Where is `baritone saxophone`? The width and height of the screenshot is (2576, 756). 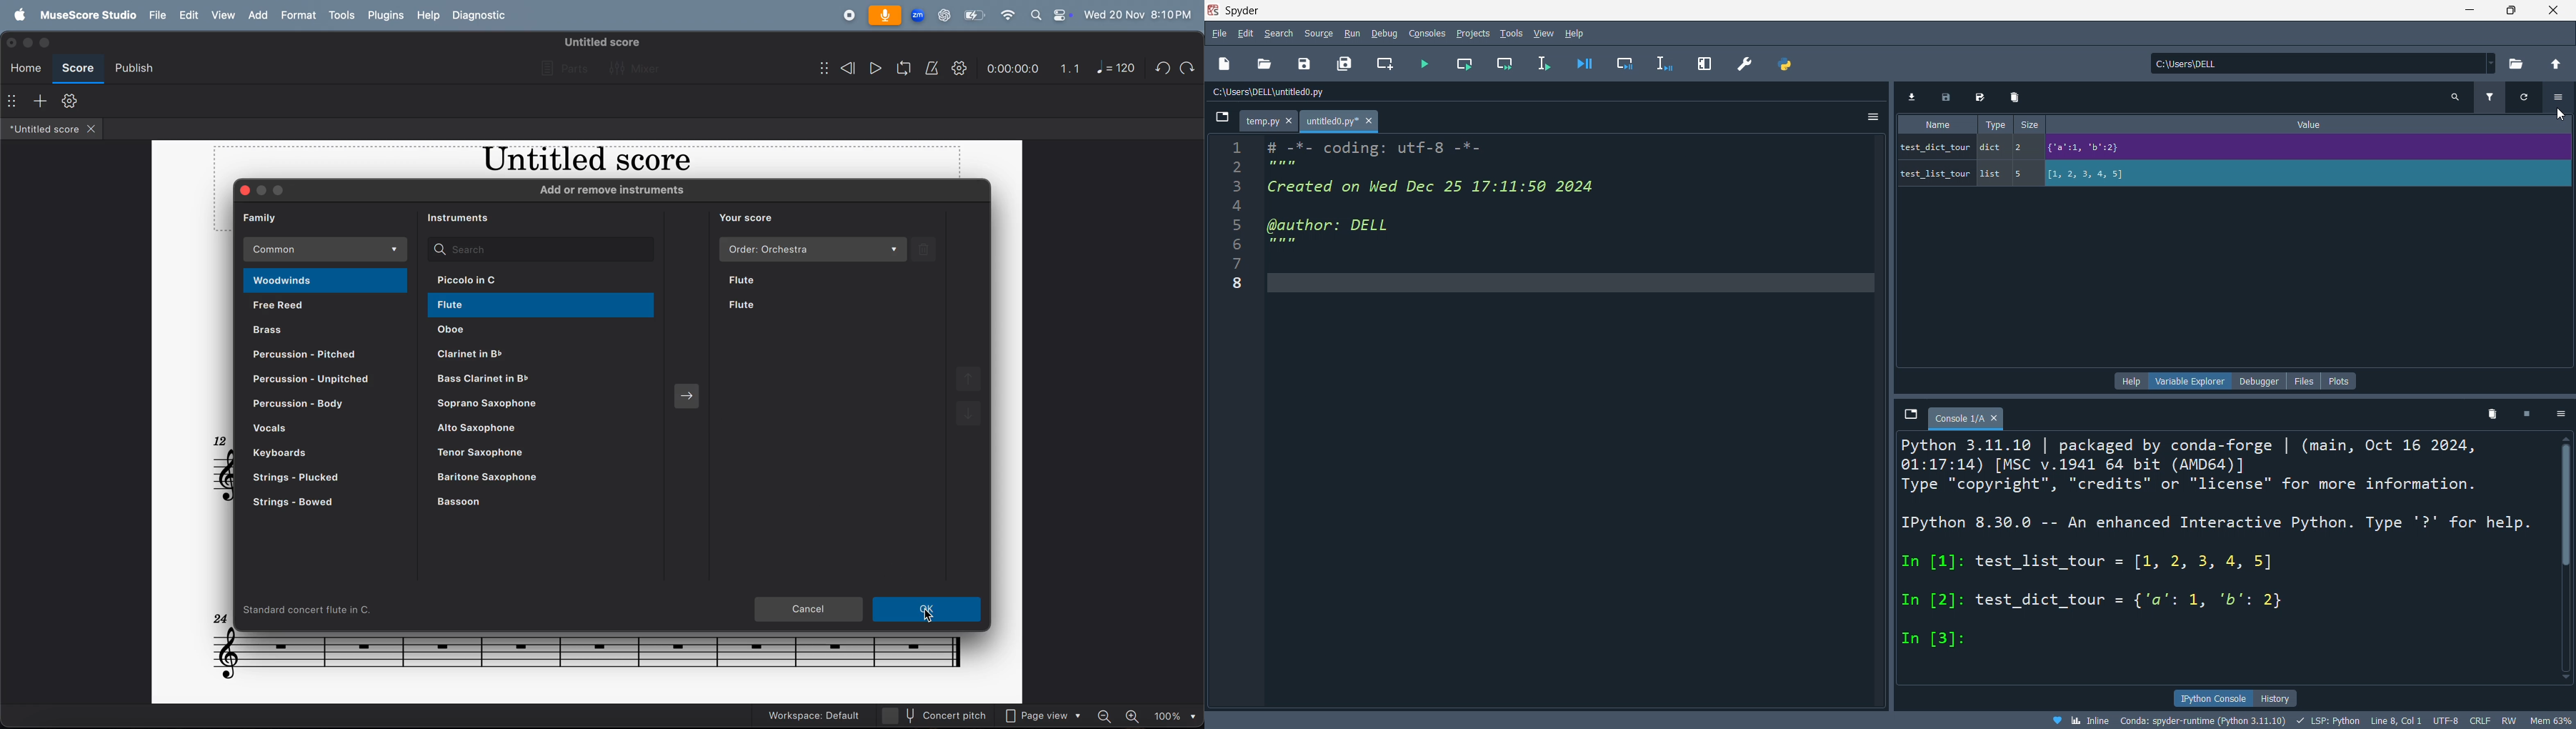
baritone saxophone is located at coordinates (535, 478).